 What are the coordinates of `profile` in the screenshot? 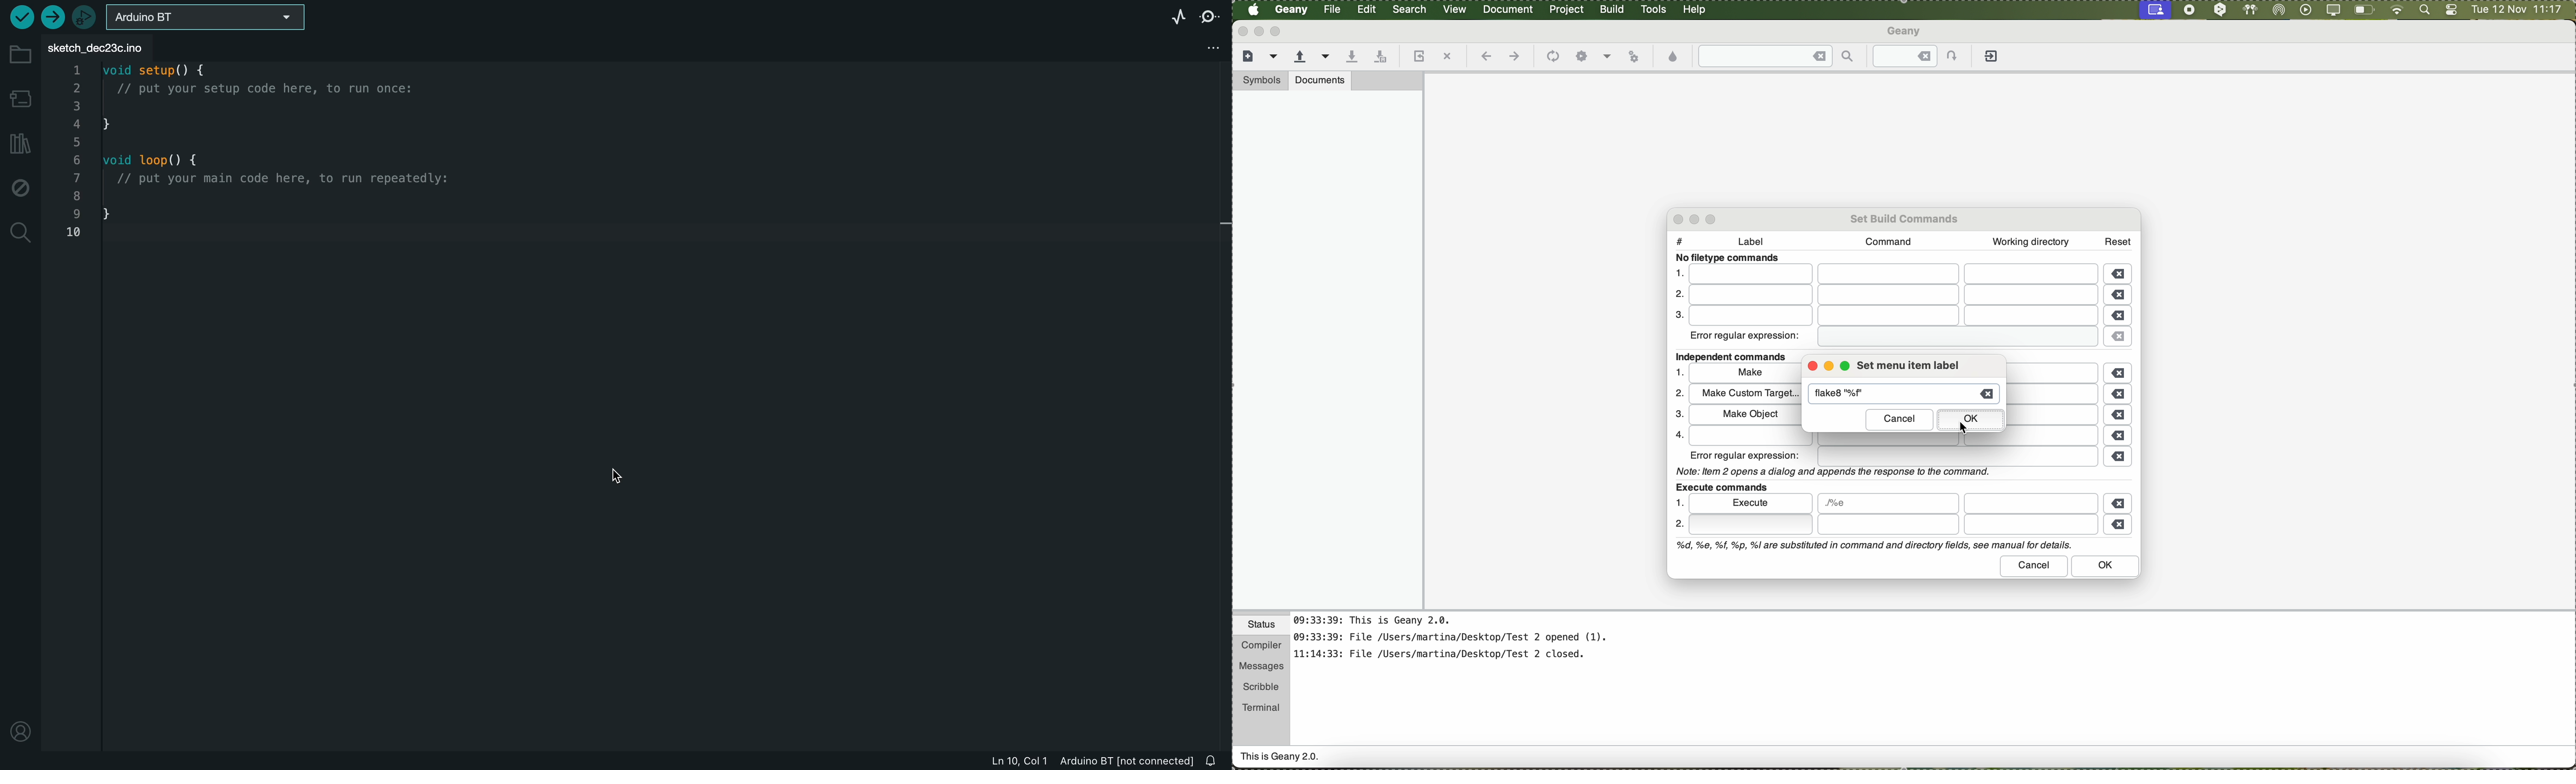 It's located at (20, 728).